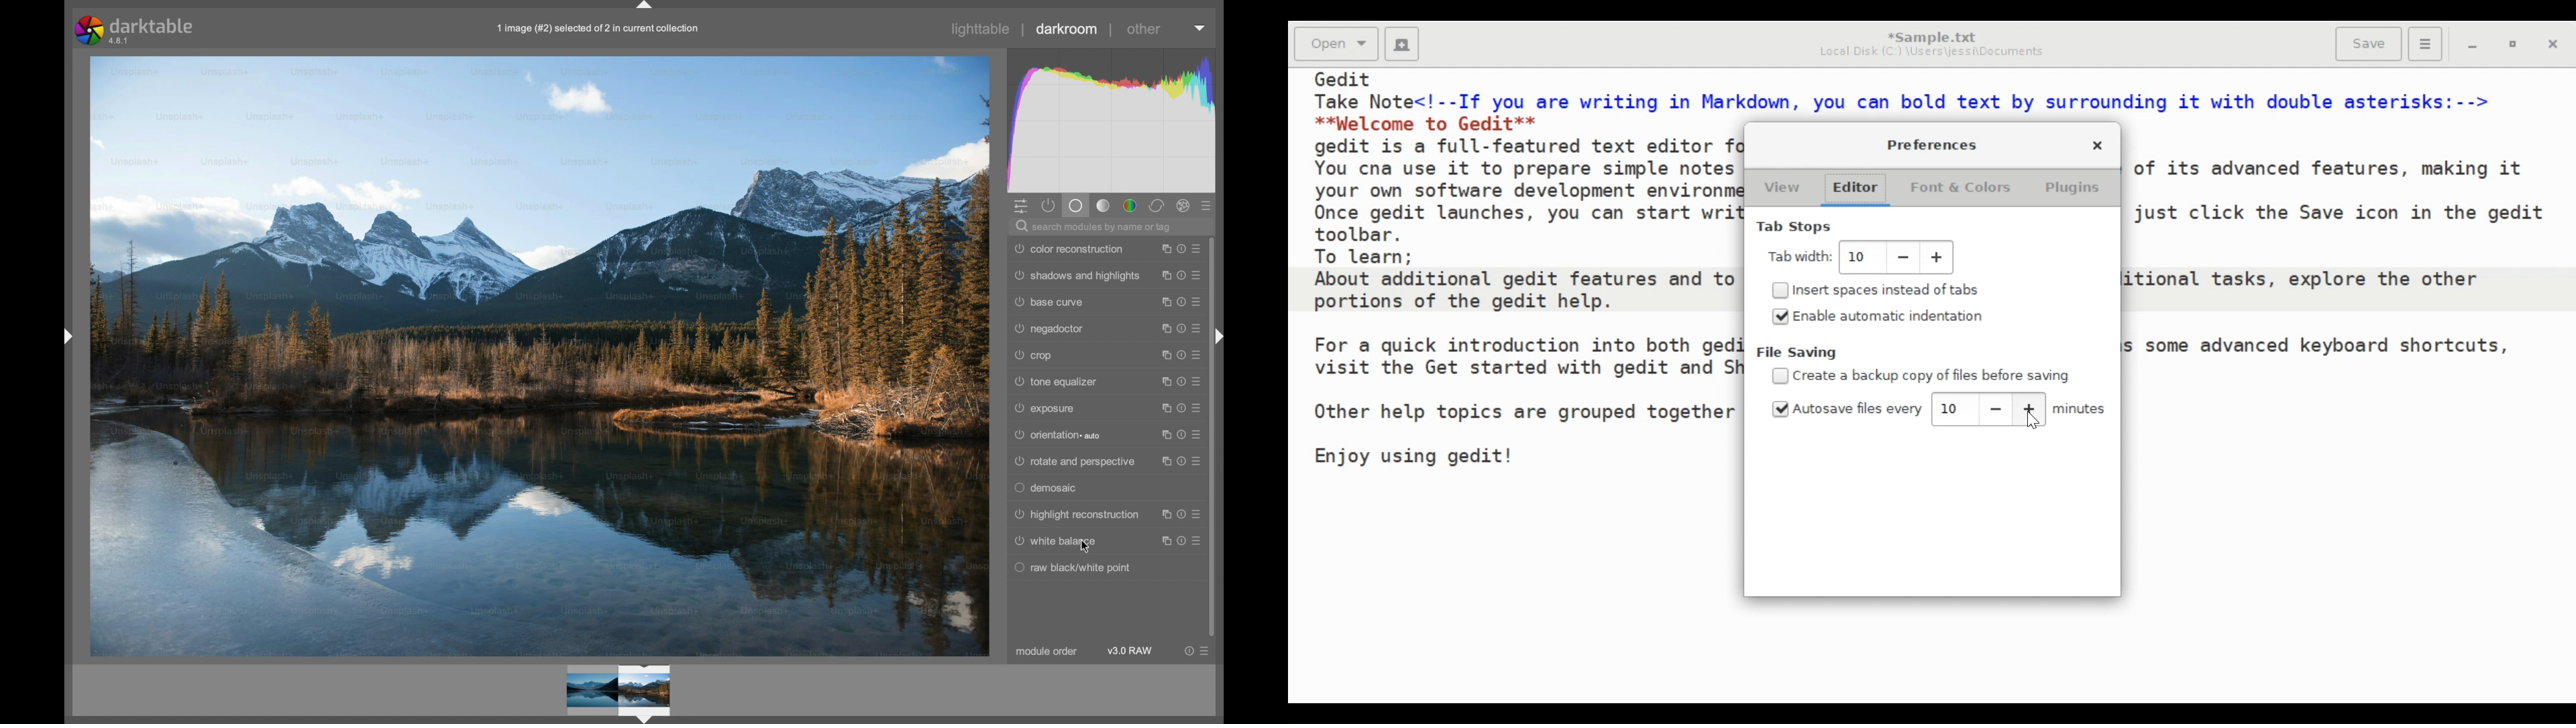 This screenshot has width=2576, height=728. What do you see at coordinates (1199, 514) in the screenshot?
I see `presets` at bounding box center [1199, 514].